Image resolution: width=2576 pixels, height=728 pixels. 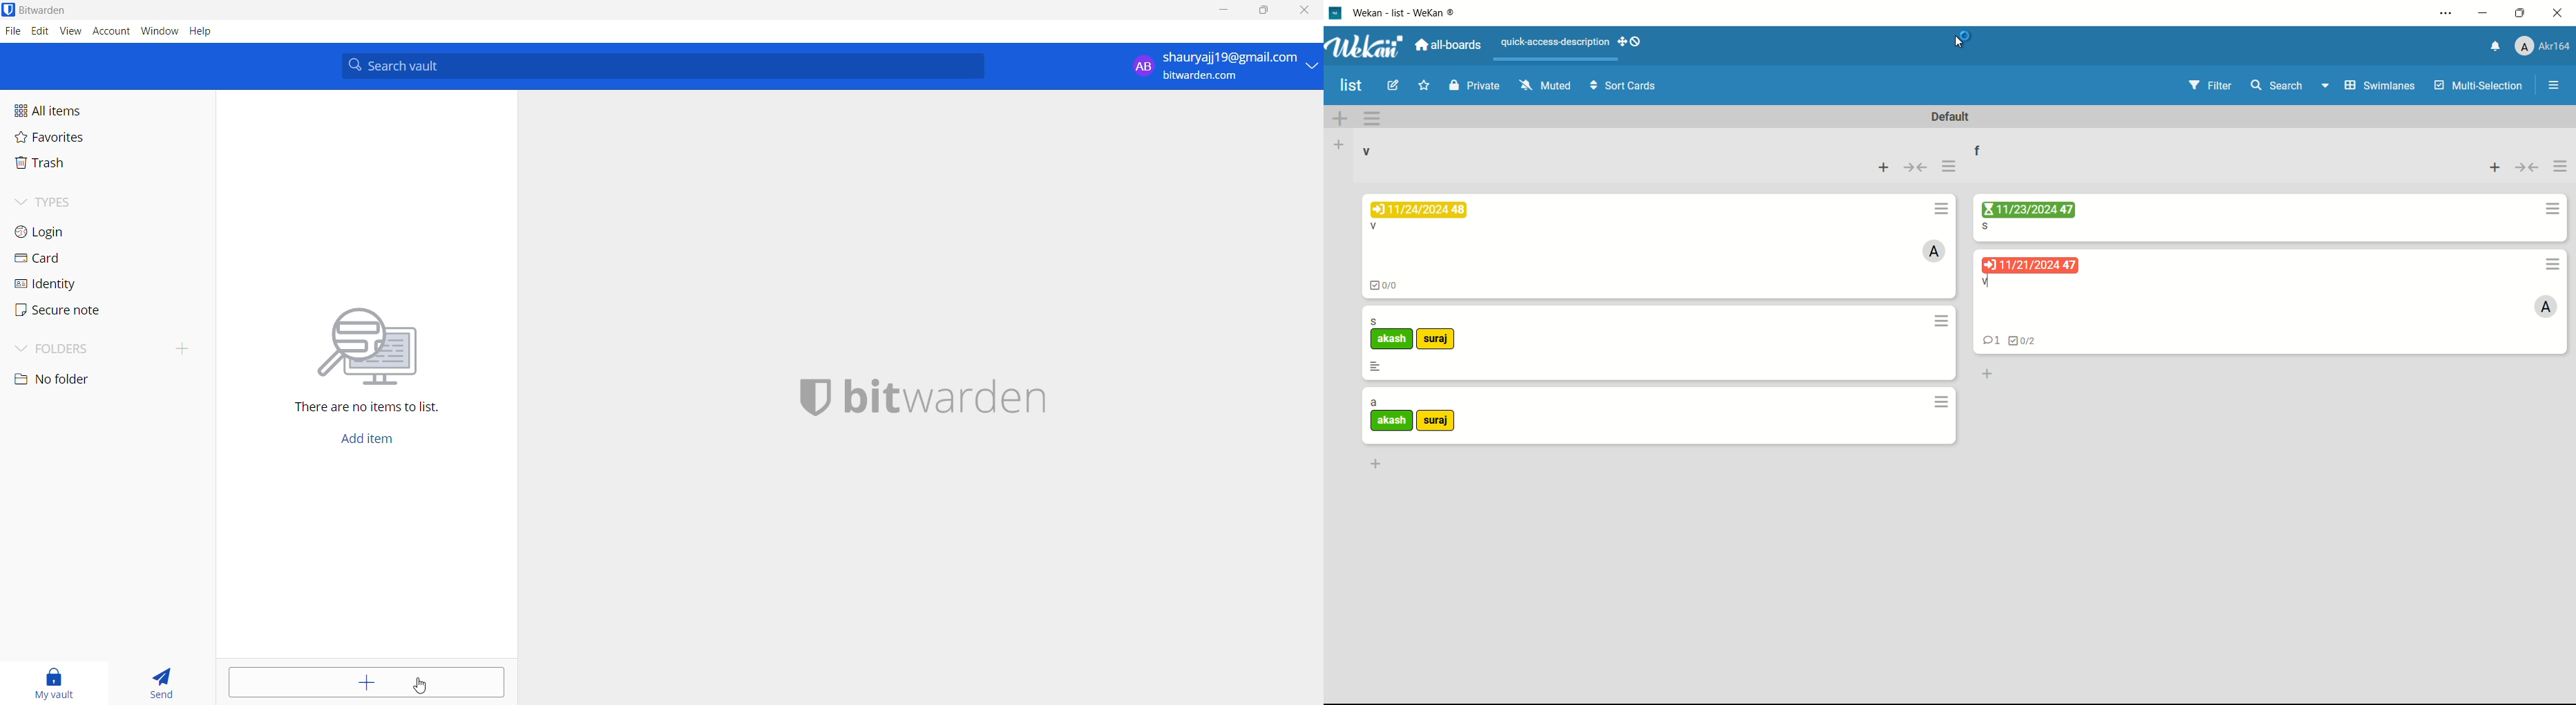 What do you see at coordinates (1392, 420) in the screenshot?
I see `label-1` at bounding box center [1392, 420].